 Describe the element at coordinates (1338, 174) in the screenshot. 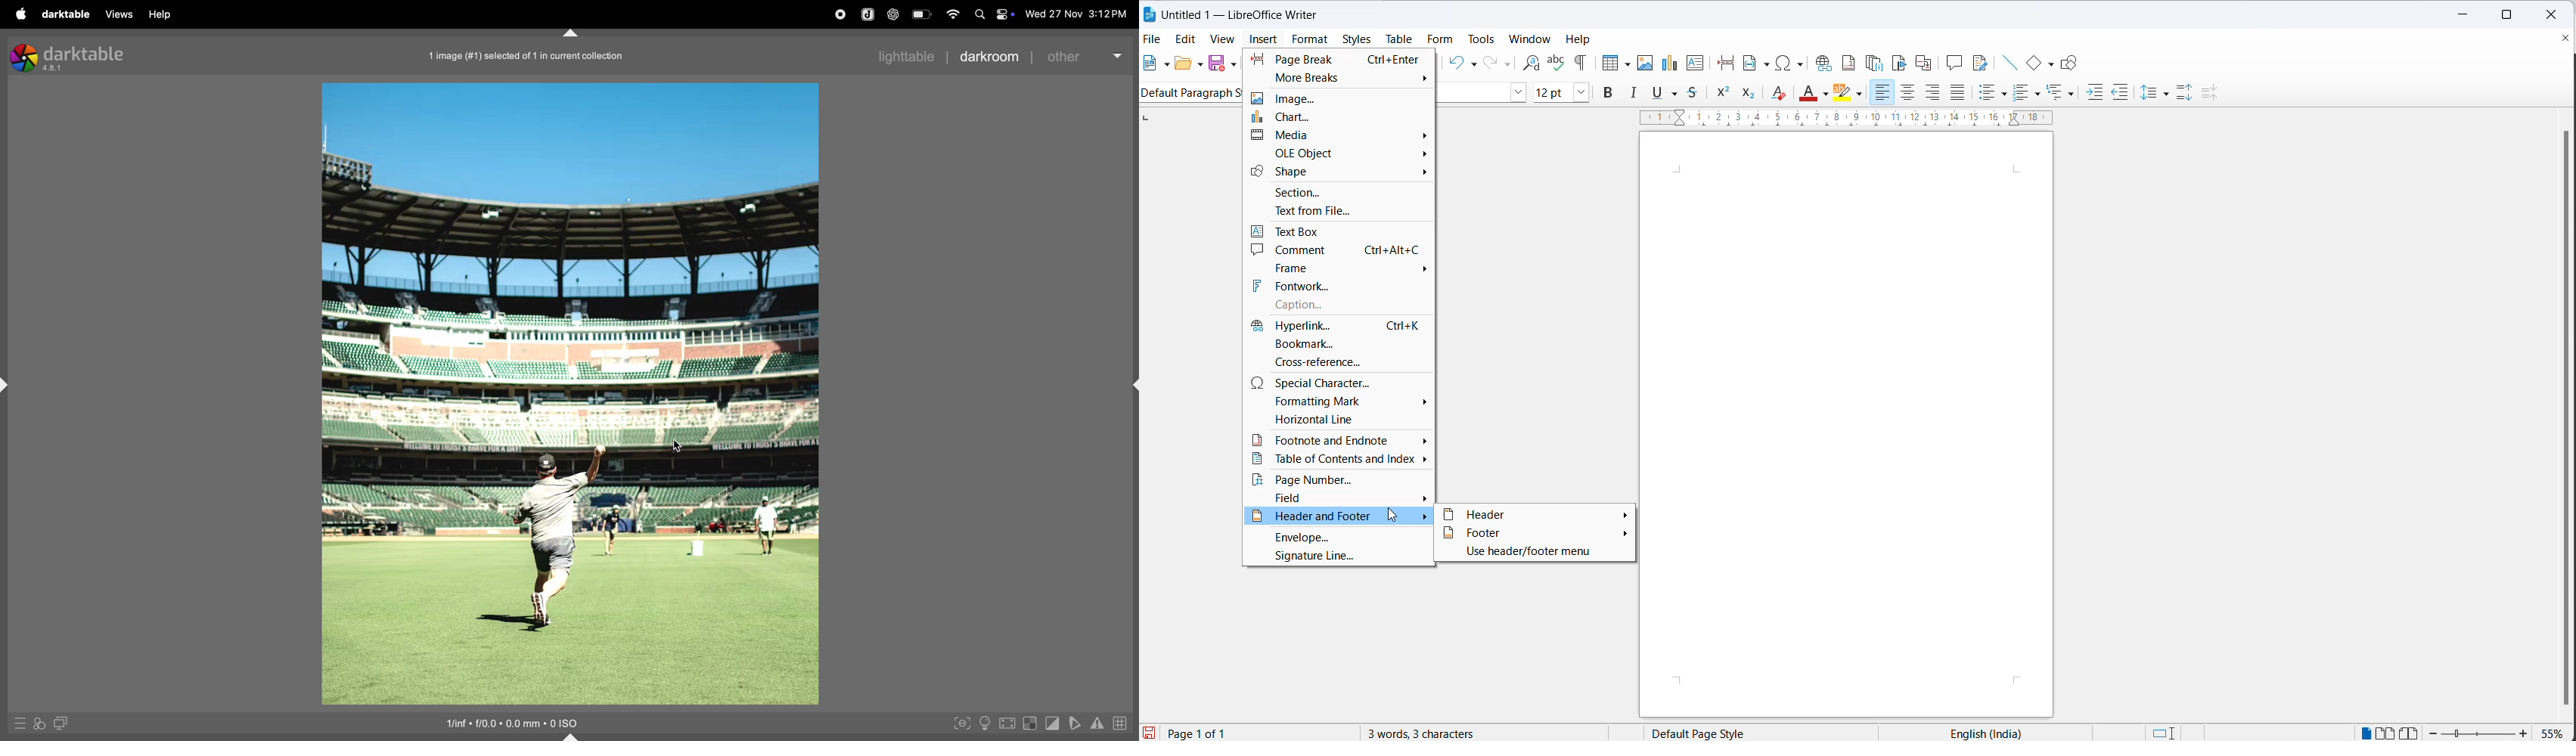

I see `shape` at that location.